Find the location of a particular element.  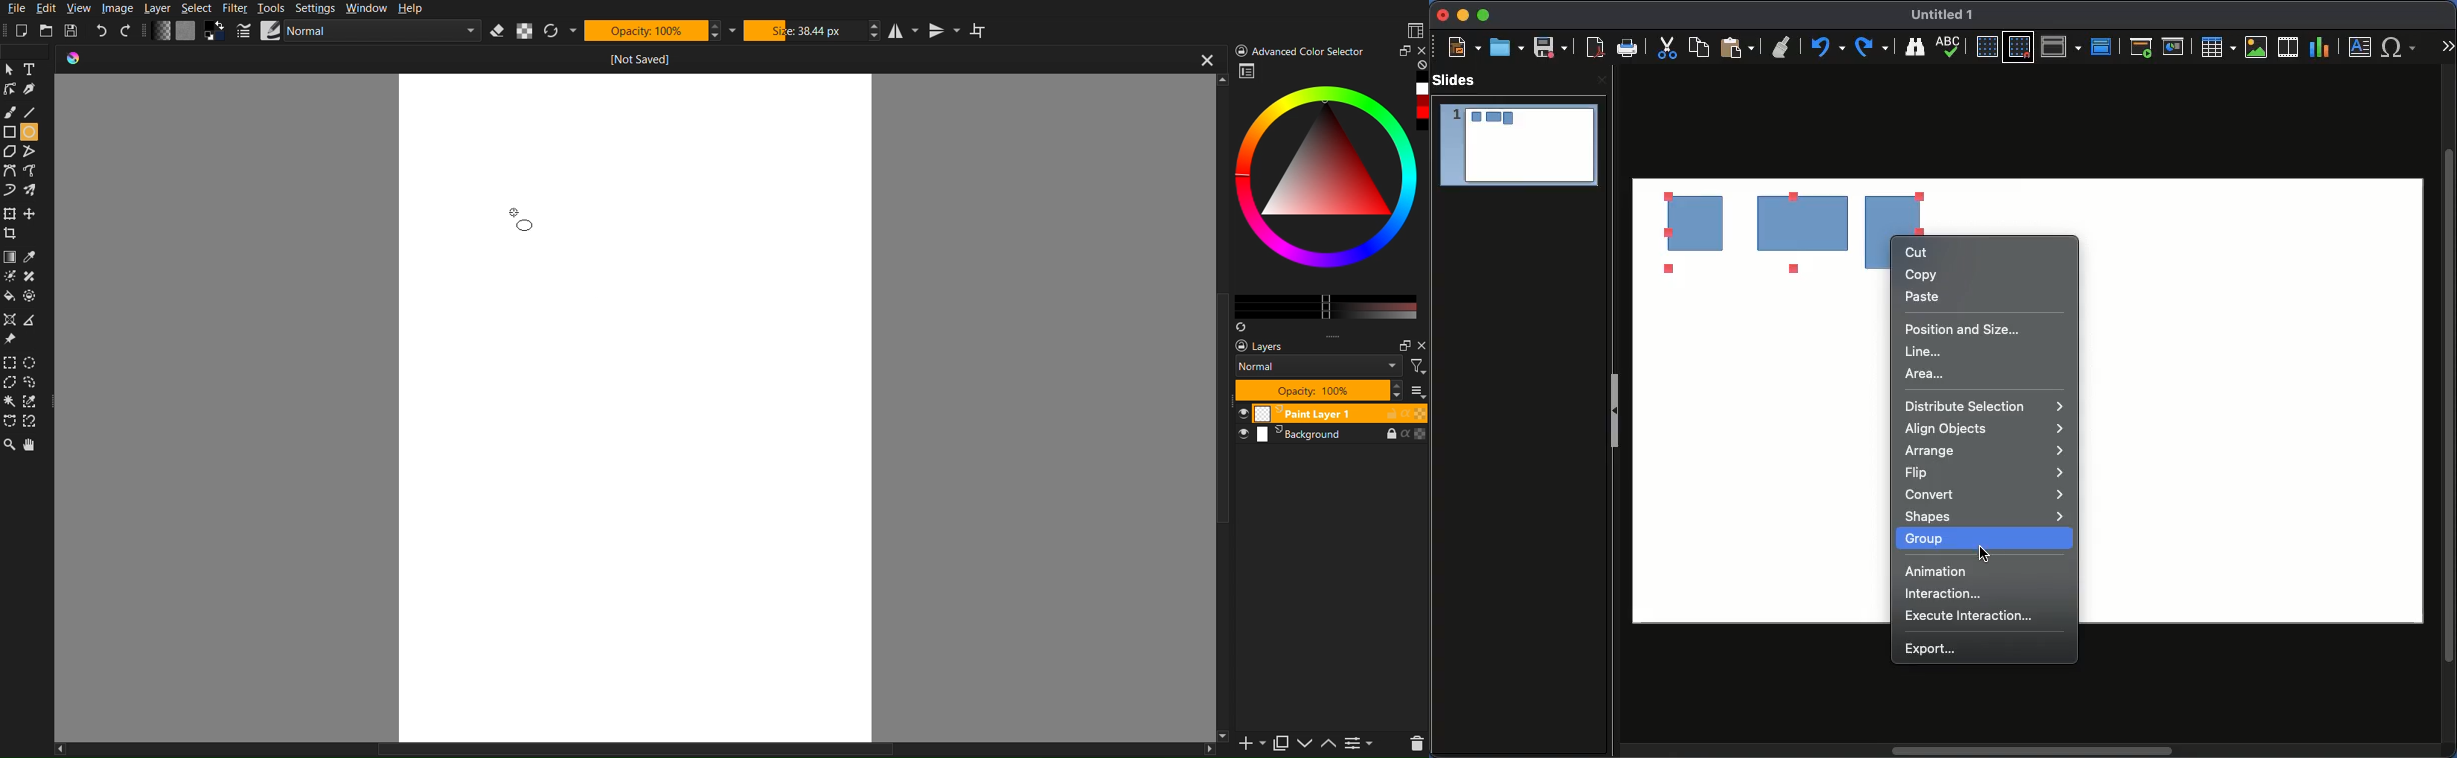

Pin is located at coordinates (13, 338).